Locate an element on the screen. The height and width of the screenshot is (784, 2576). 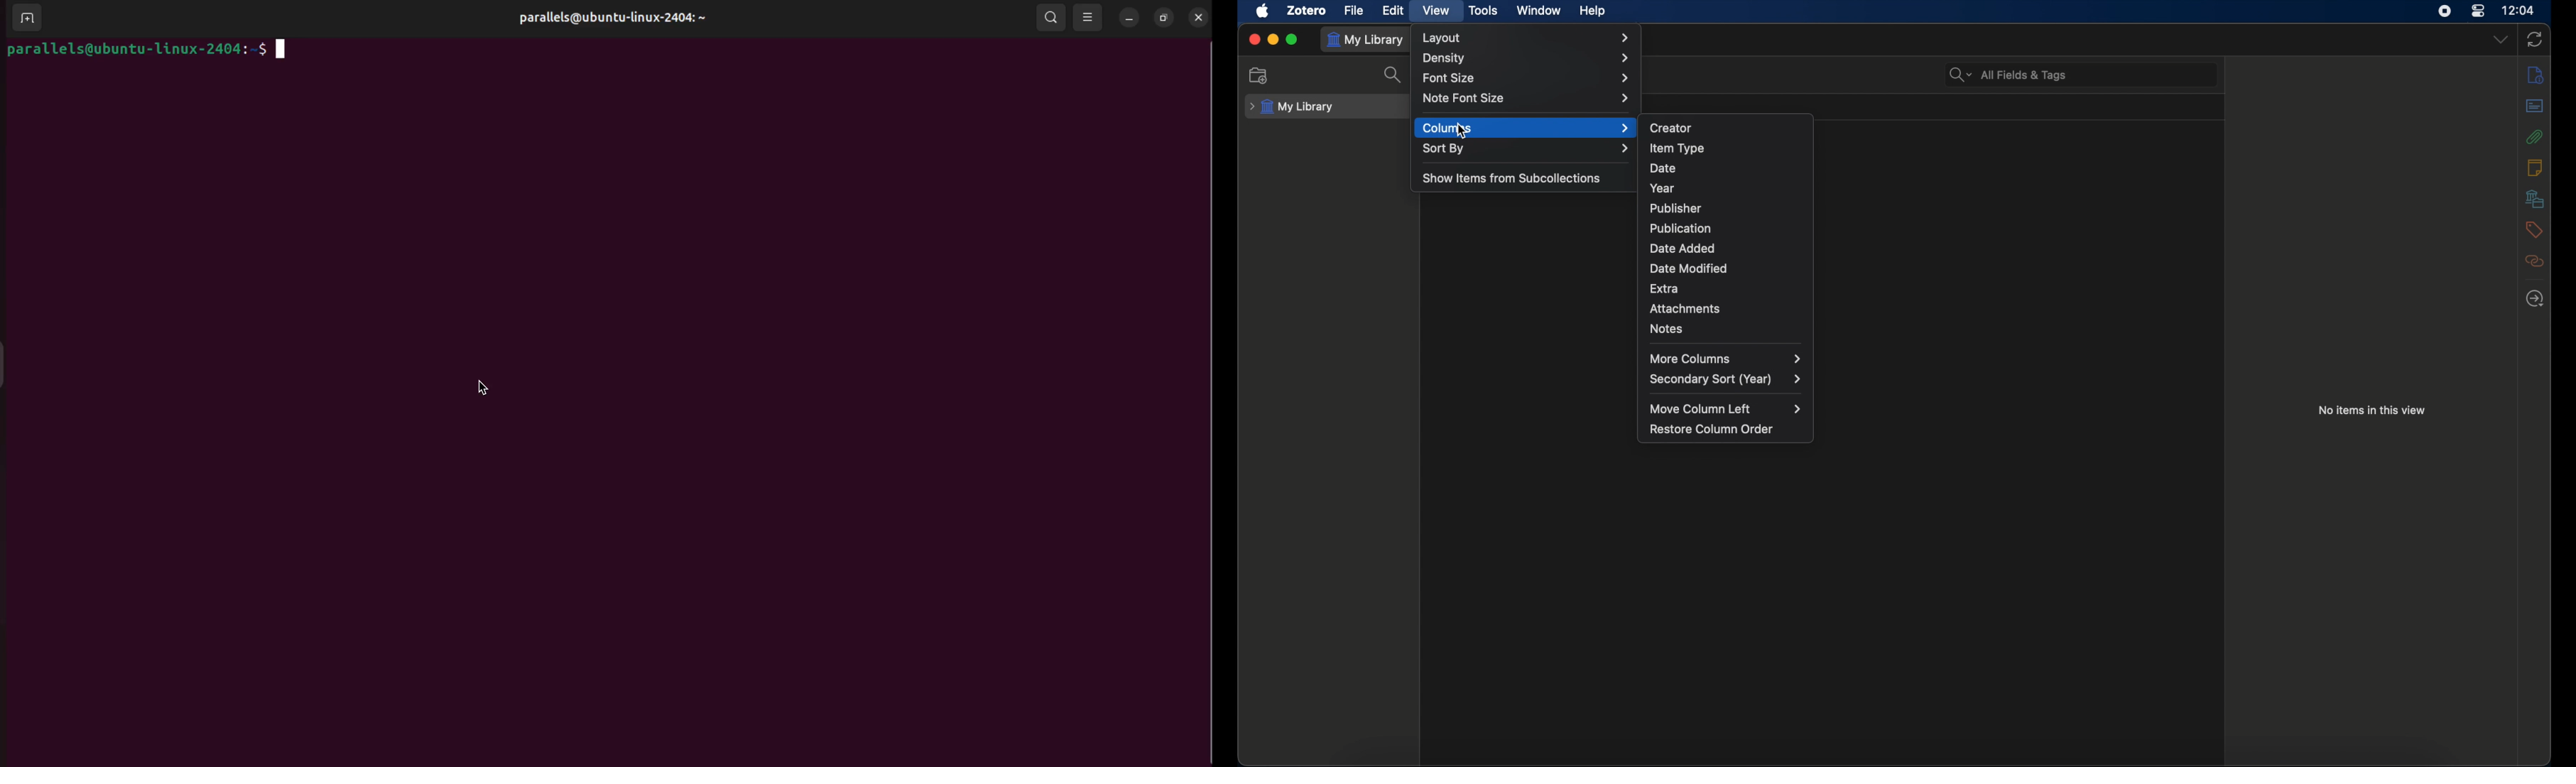
abstract is located at coordinates (2534, 106).